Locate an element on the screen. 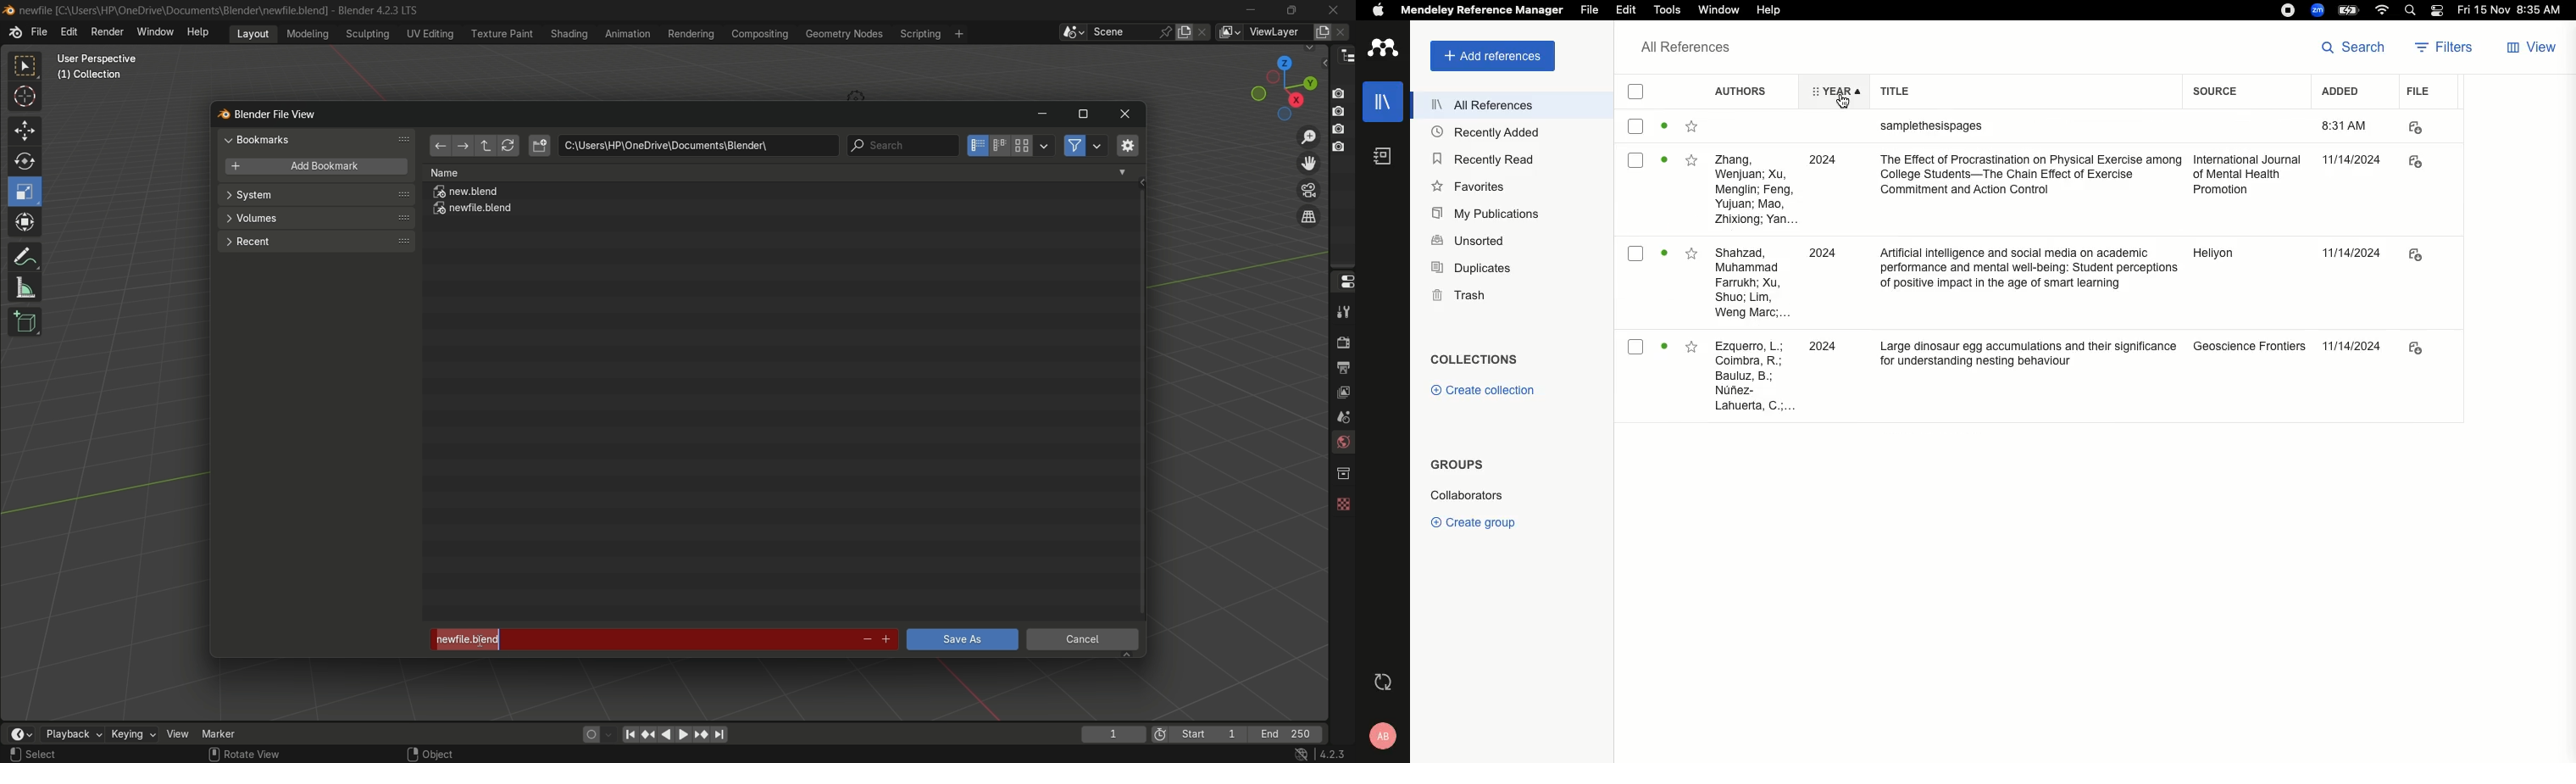 The width and height of the screenshot is (2576, 784). newfile.blend file is located at coordinates (474, 211).